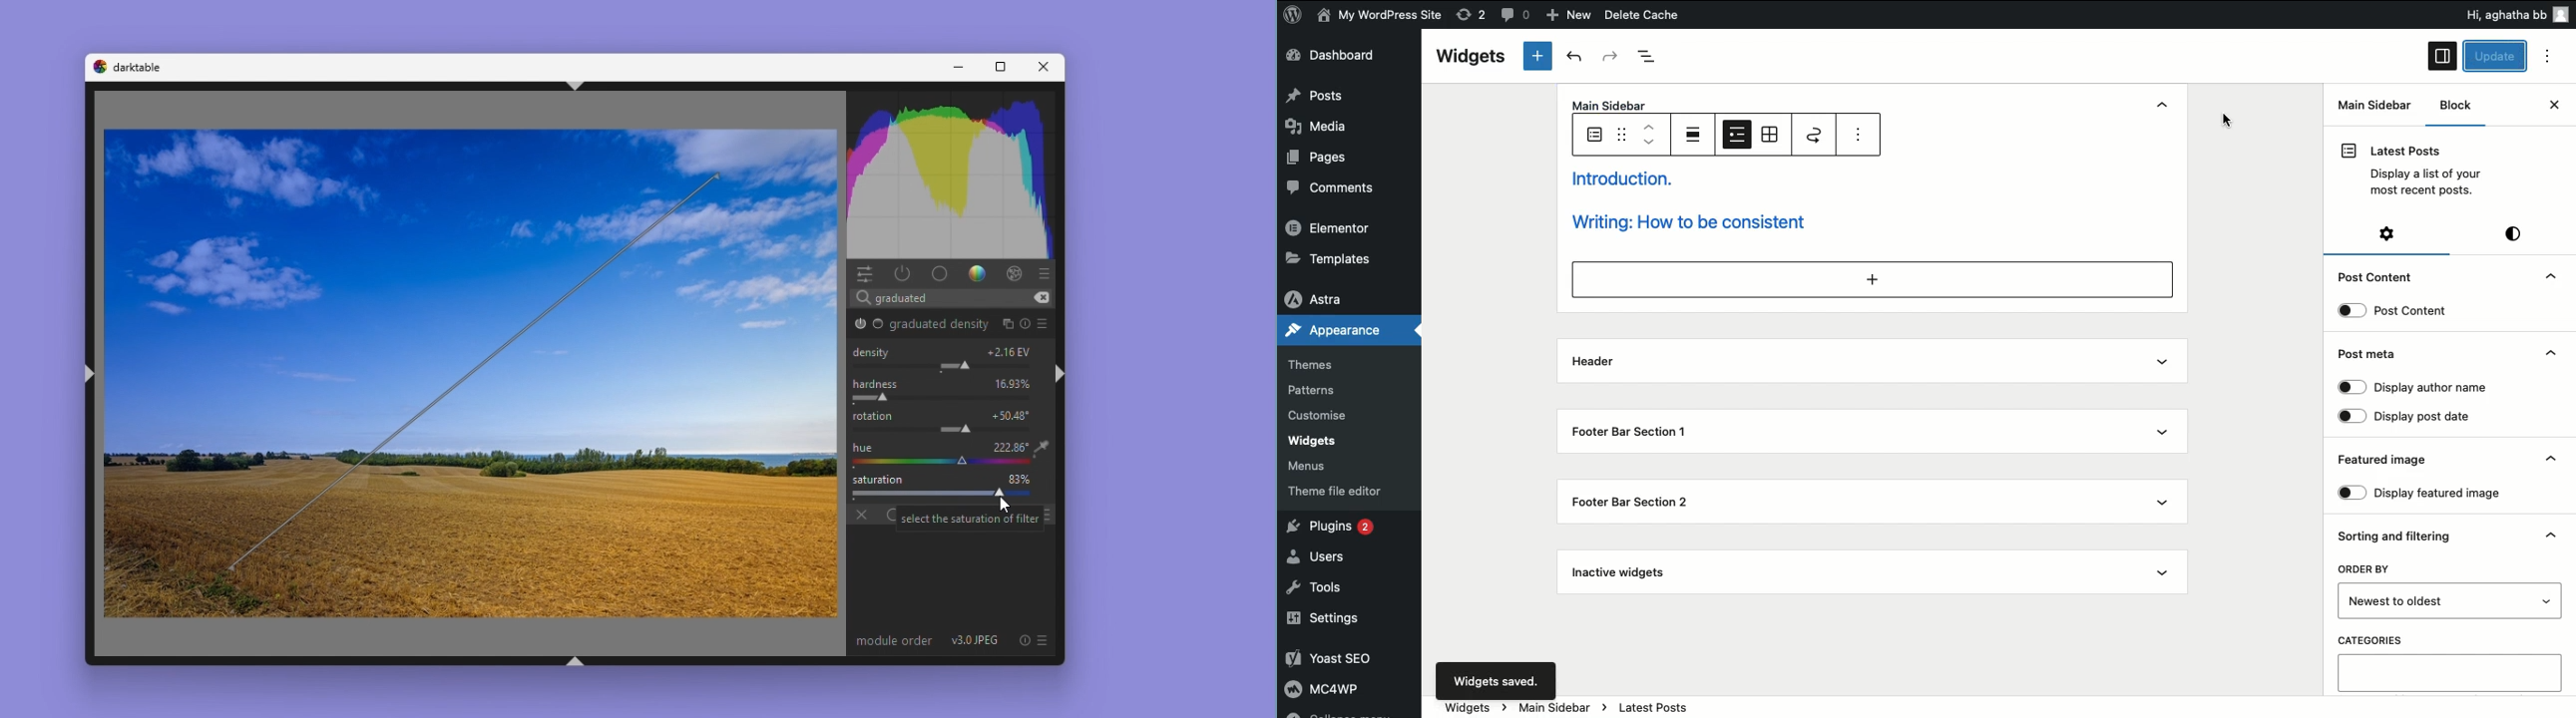 This screenshot has width=2576, height=728. I want to click on Block, so click(2457, 103).